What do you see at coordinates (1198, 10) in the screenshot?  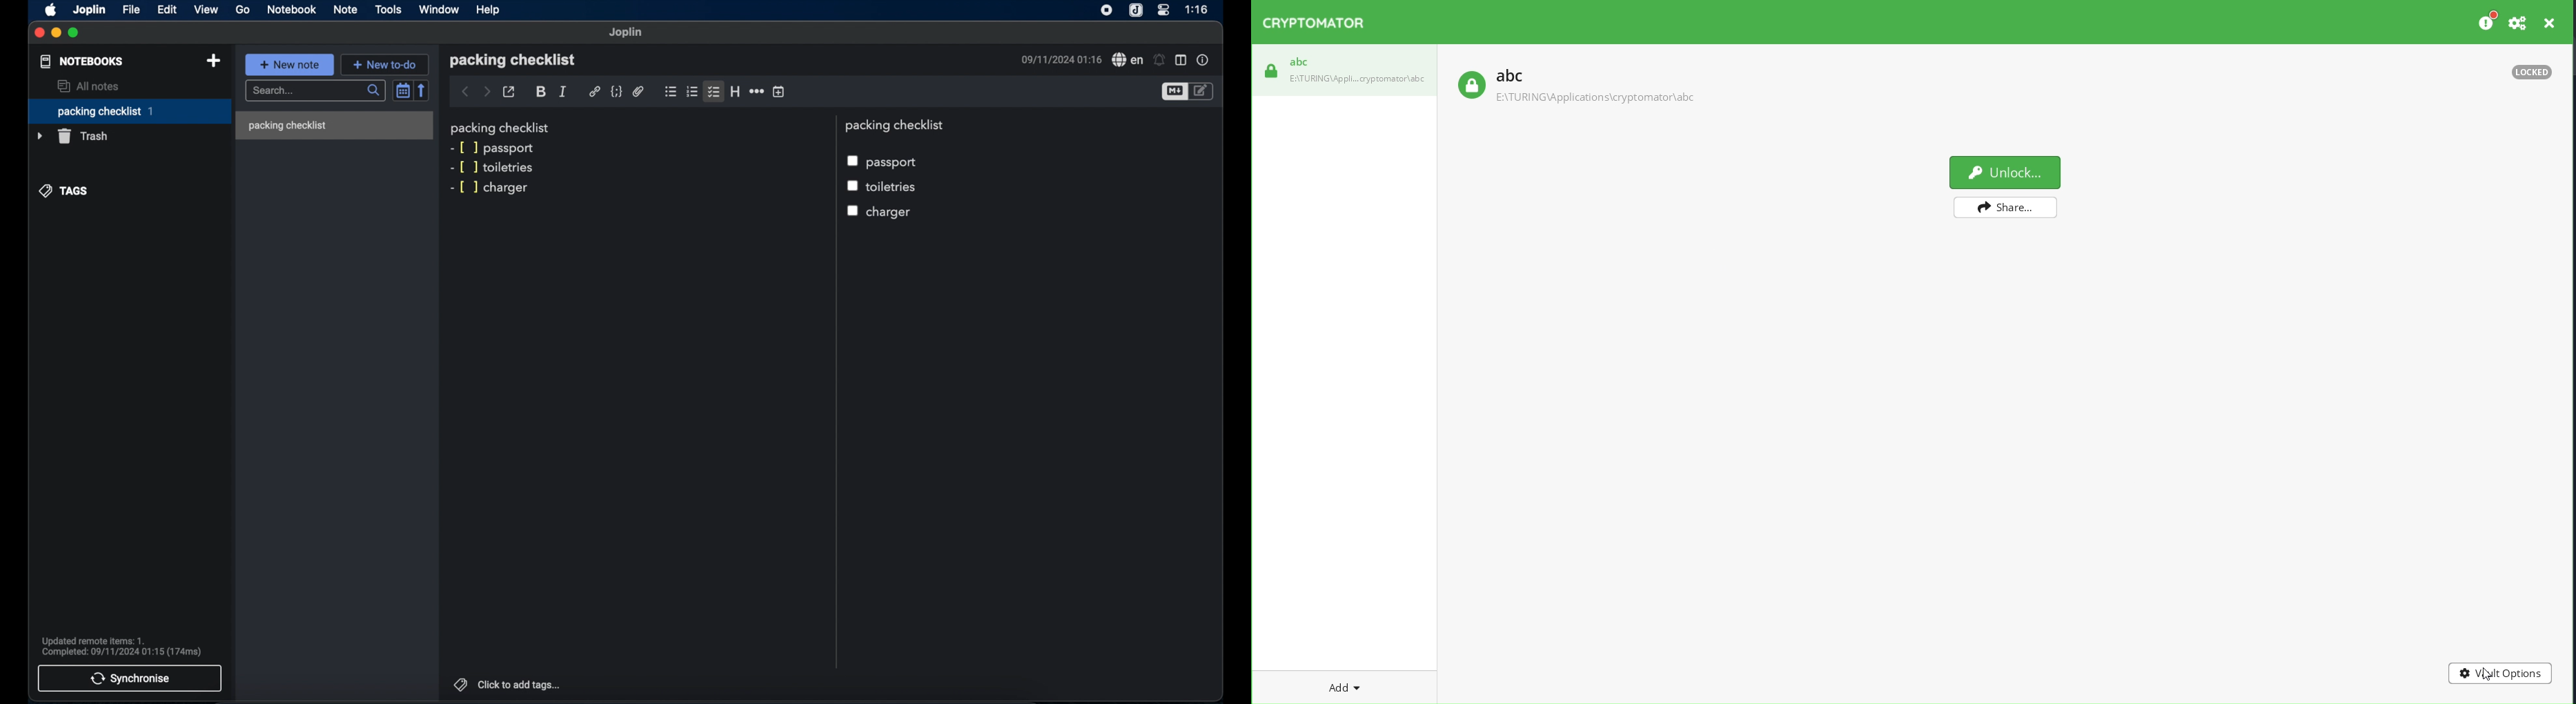 I see `1:16` at bounding box center [1198, 10].